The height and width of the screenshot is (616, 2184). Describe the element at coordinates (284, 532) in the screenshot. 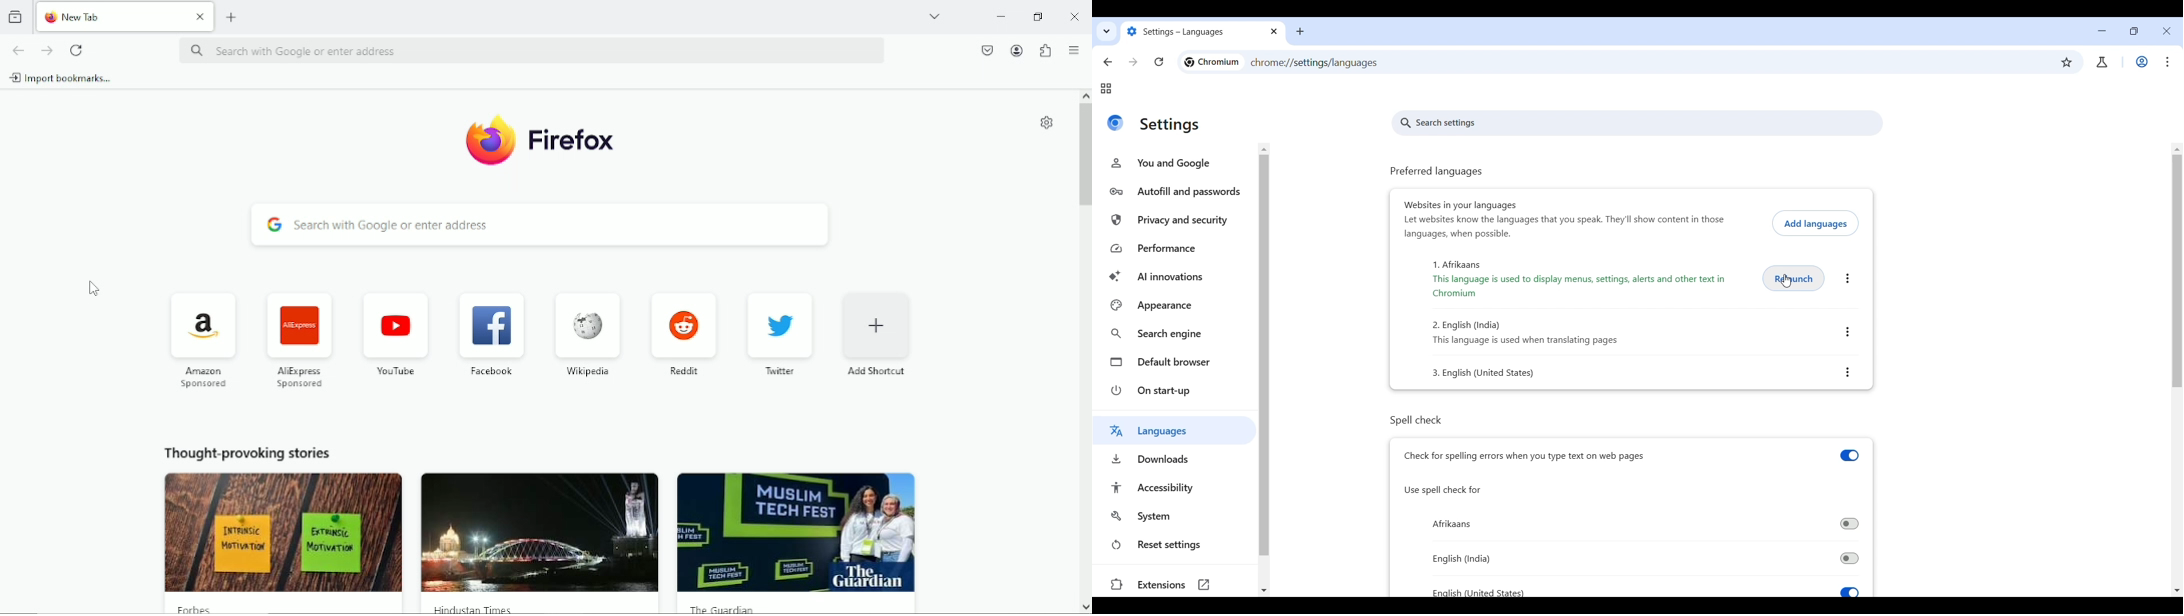

I see `image` at that location.